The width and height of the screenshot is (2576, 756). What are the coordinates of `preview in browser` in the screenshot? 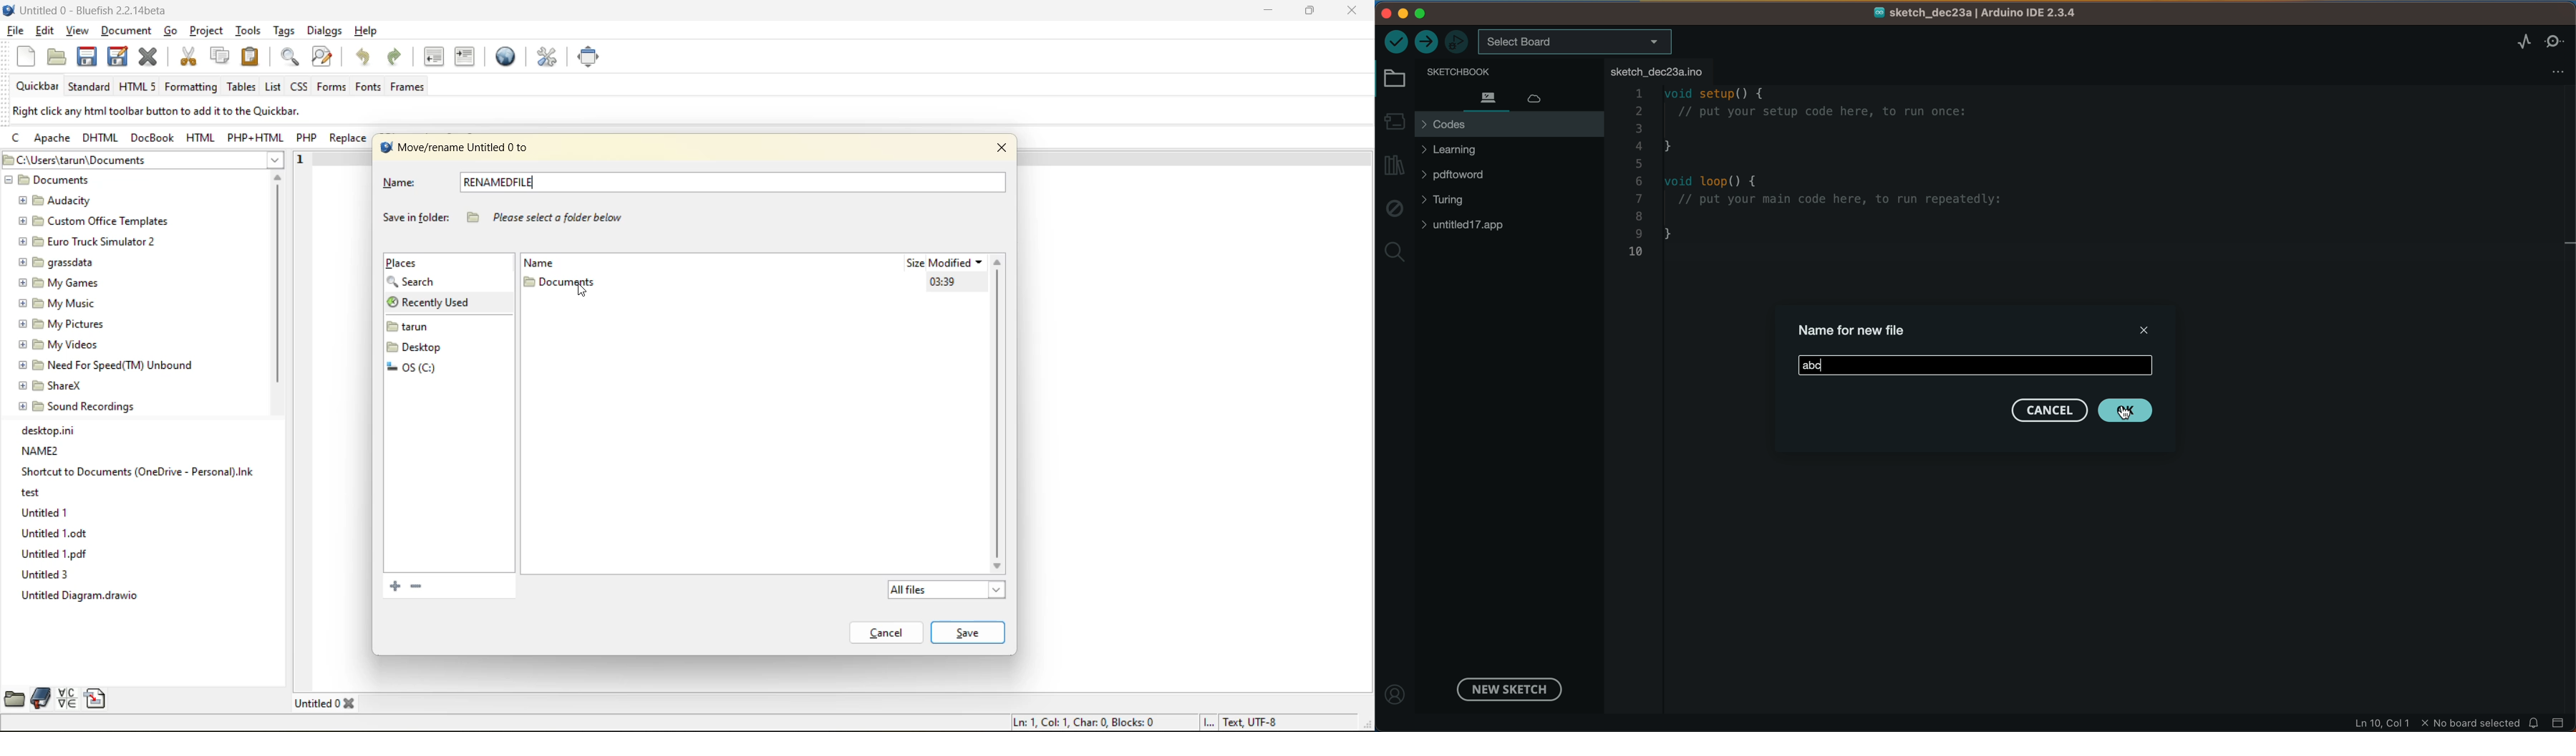 It's located at (505, 57).